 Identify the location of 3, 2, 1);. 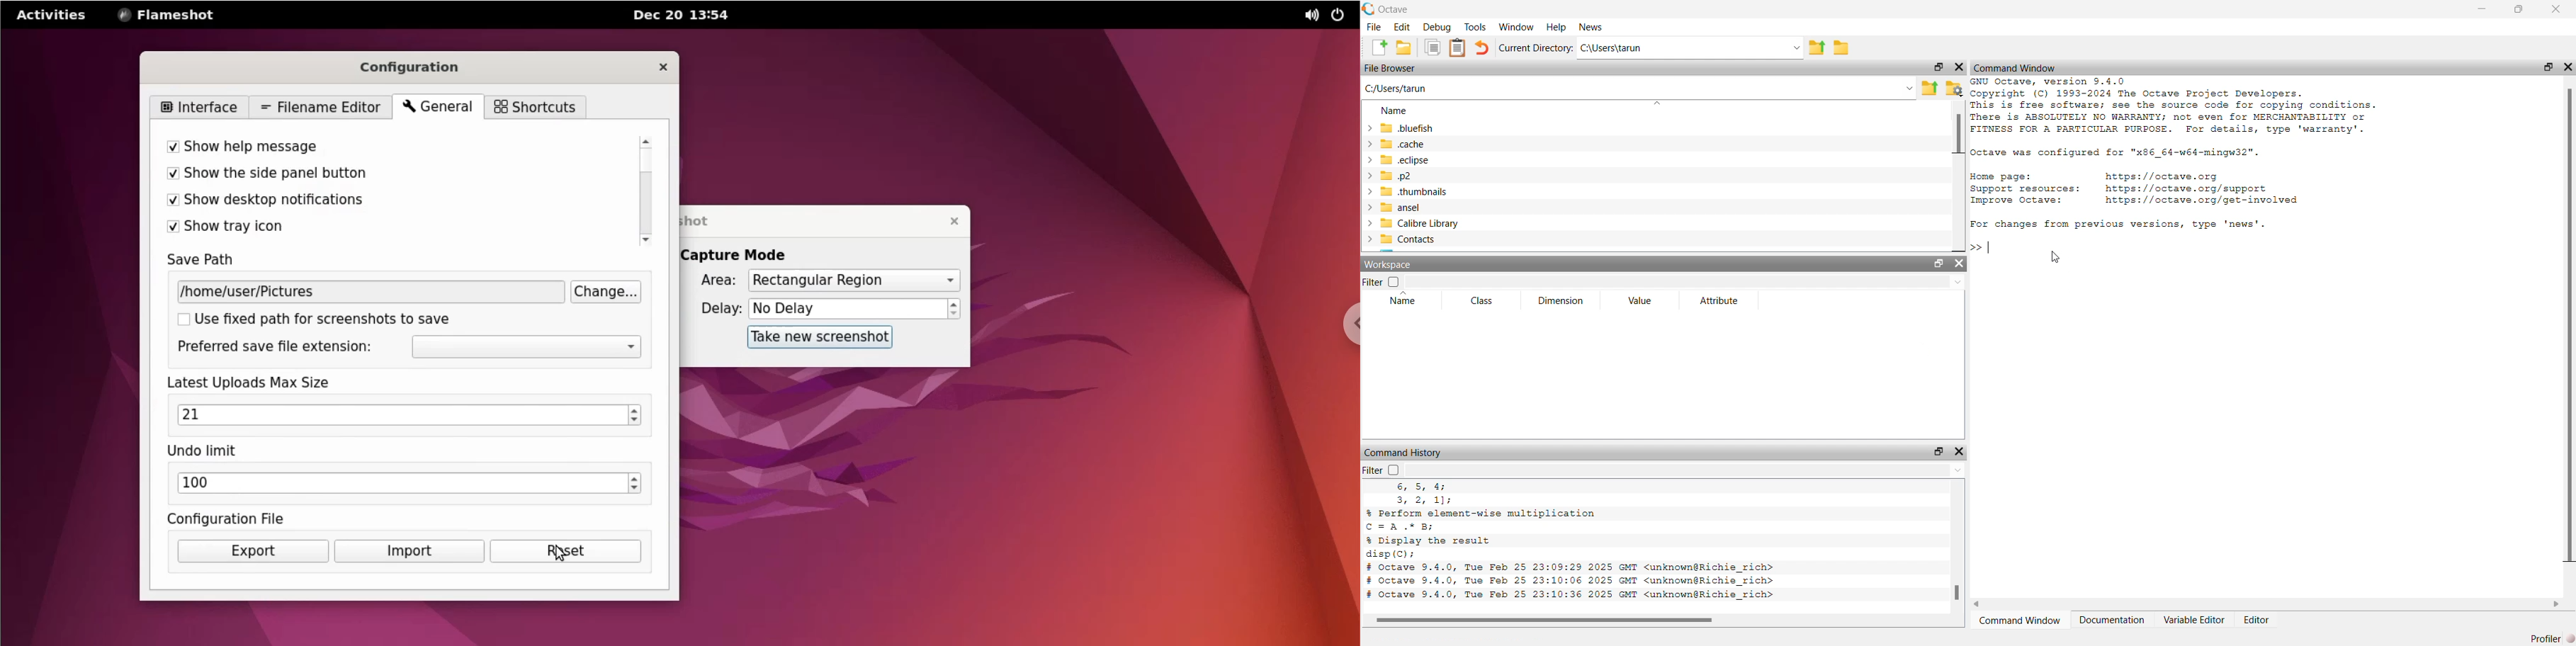
(1422, 500).